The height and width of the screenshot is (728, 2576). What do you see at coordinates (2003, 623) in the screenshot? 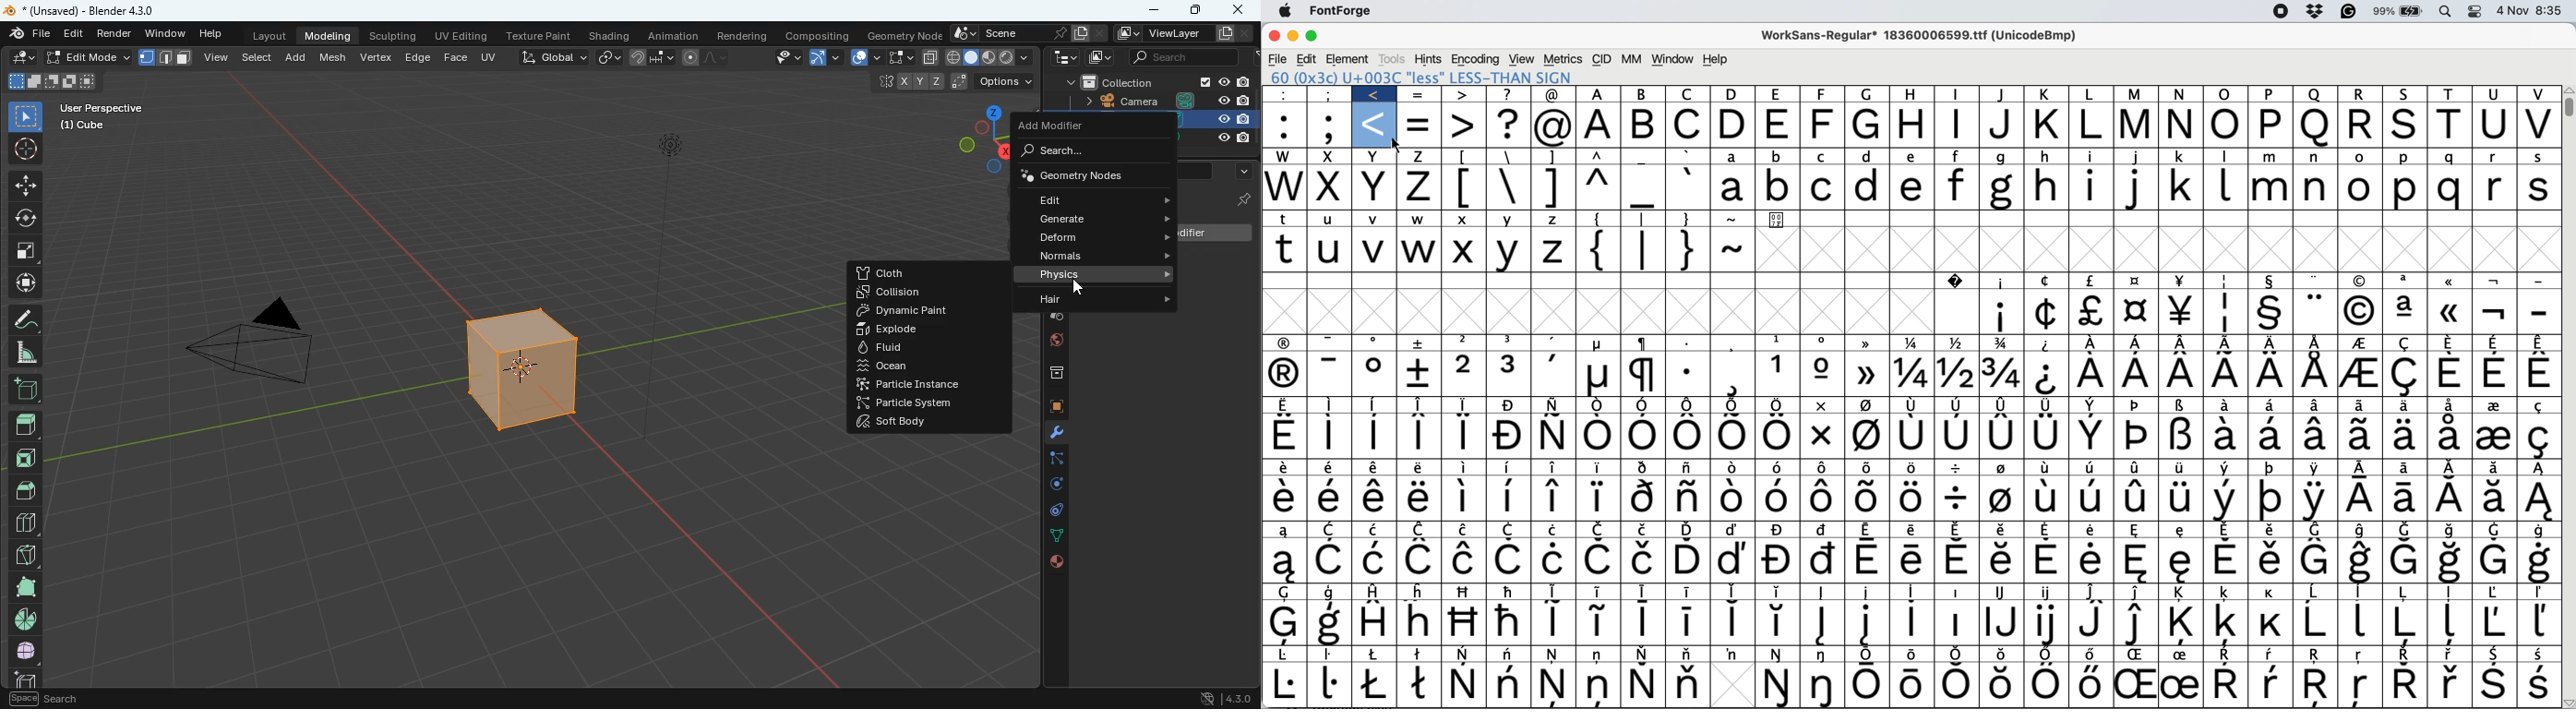
I see `Symbol` at bounding box center [2003, 623].